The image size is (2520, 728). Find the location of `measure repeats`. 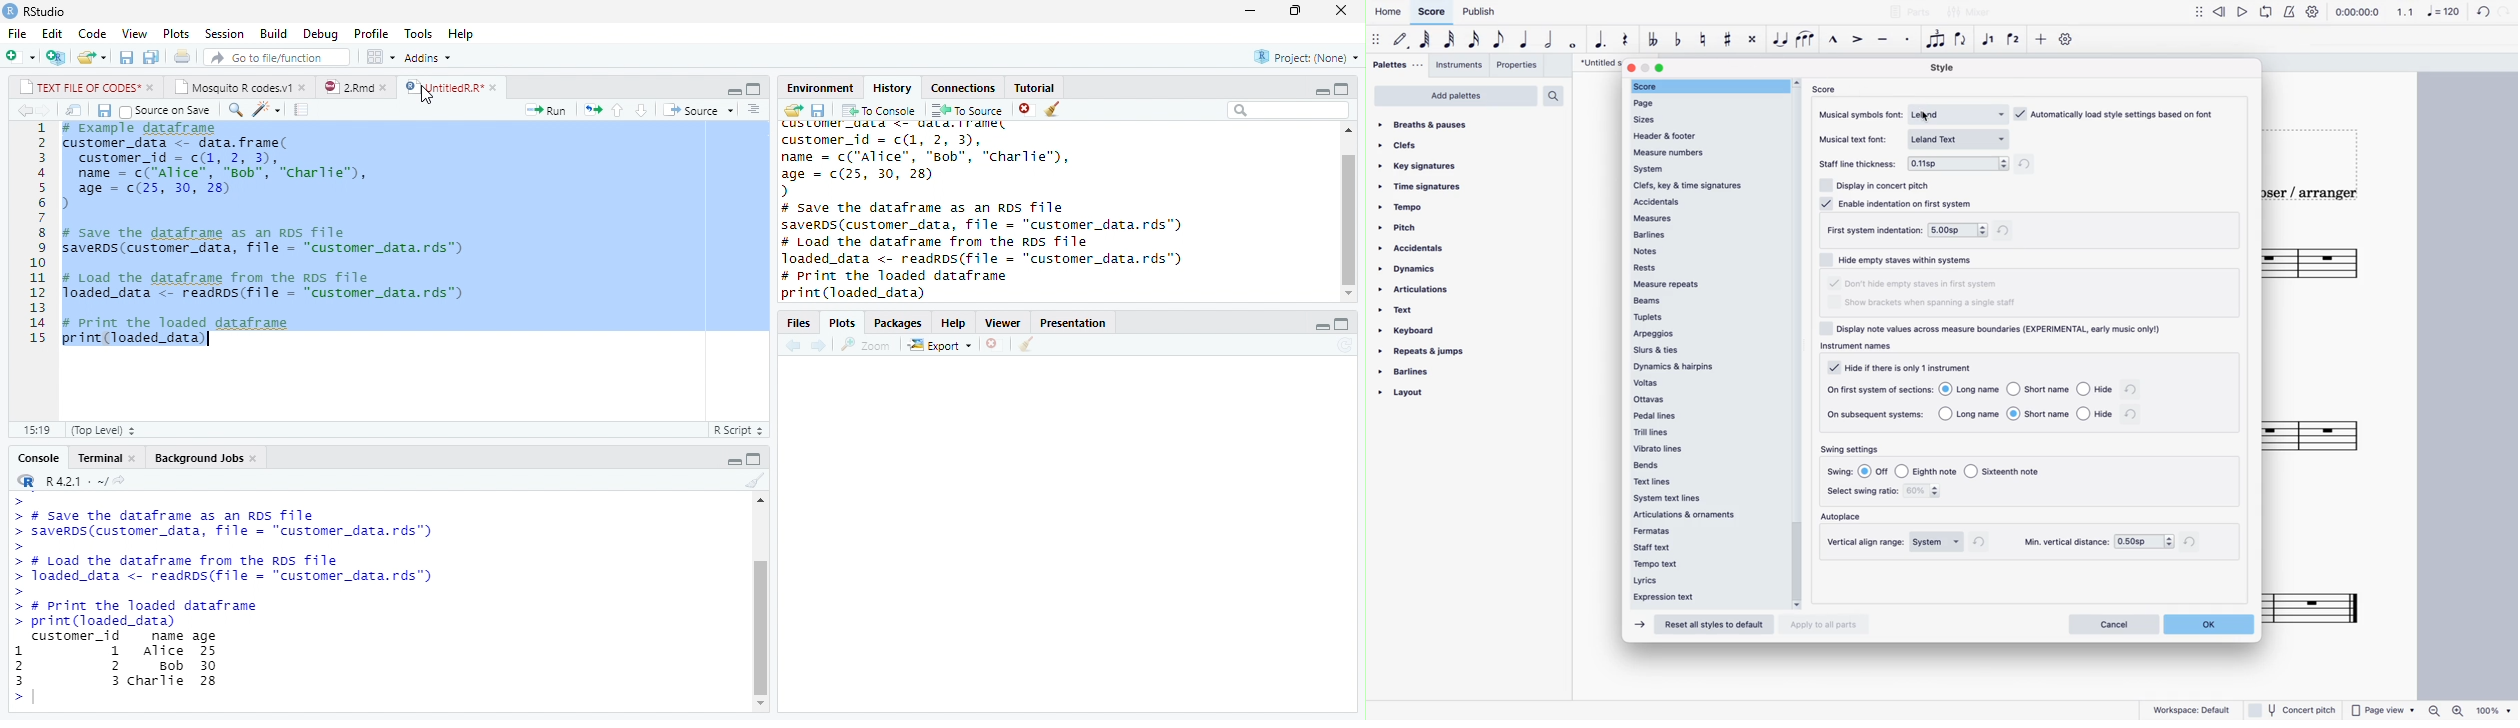

measure repeats is located at coordinates (1707, 284).